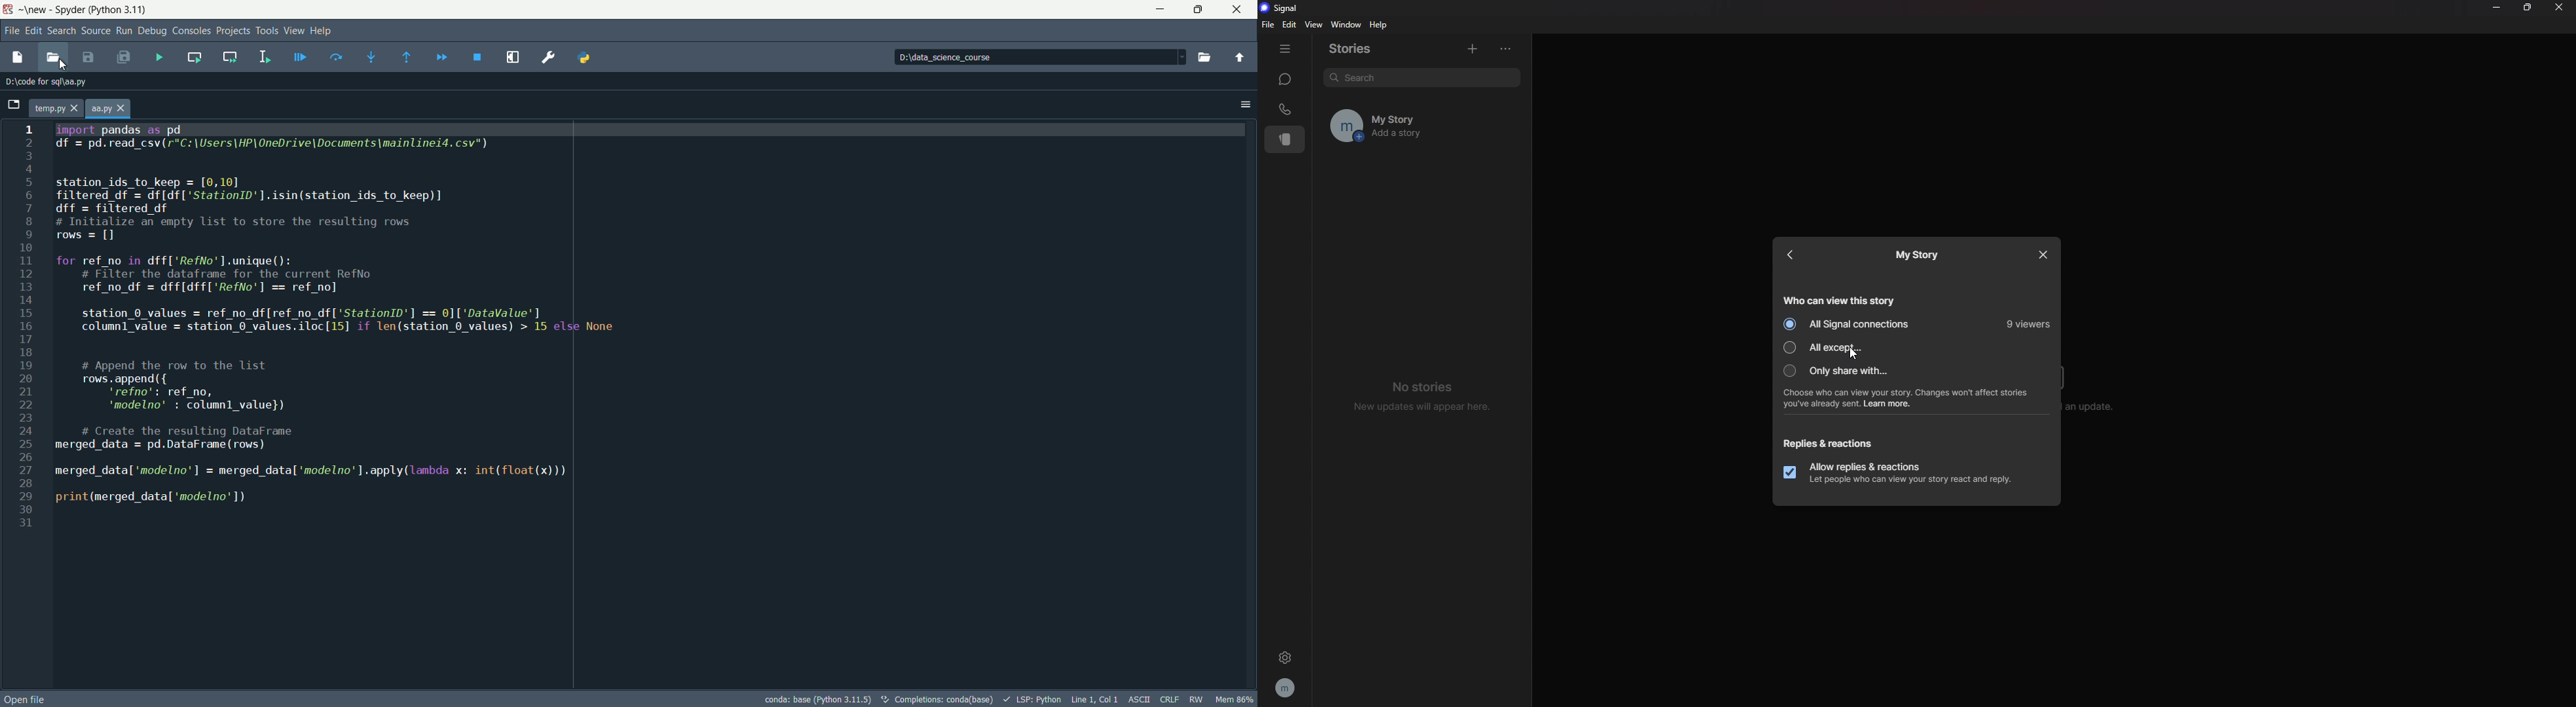 The width and height of the screenshot is (2576, 728). Describe the element at coordinates (9, 10) in the screenshot. I see `app icon` at that location.